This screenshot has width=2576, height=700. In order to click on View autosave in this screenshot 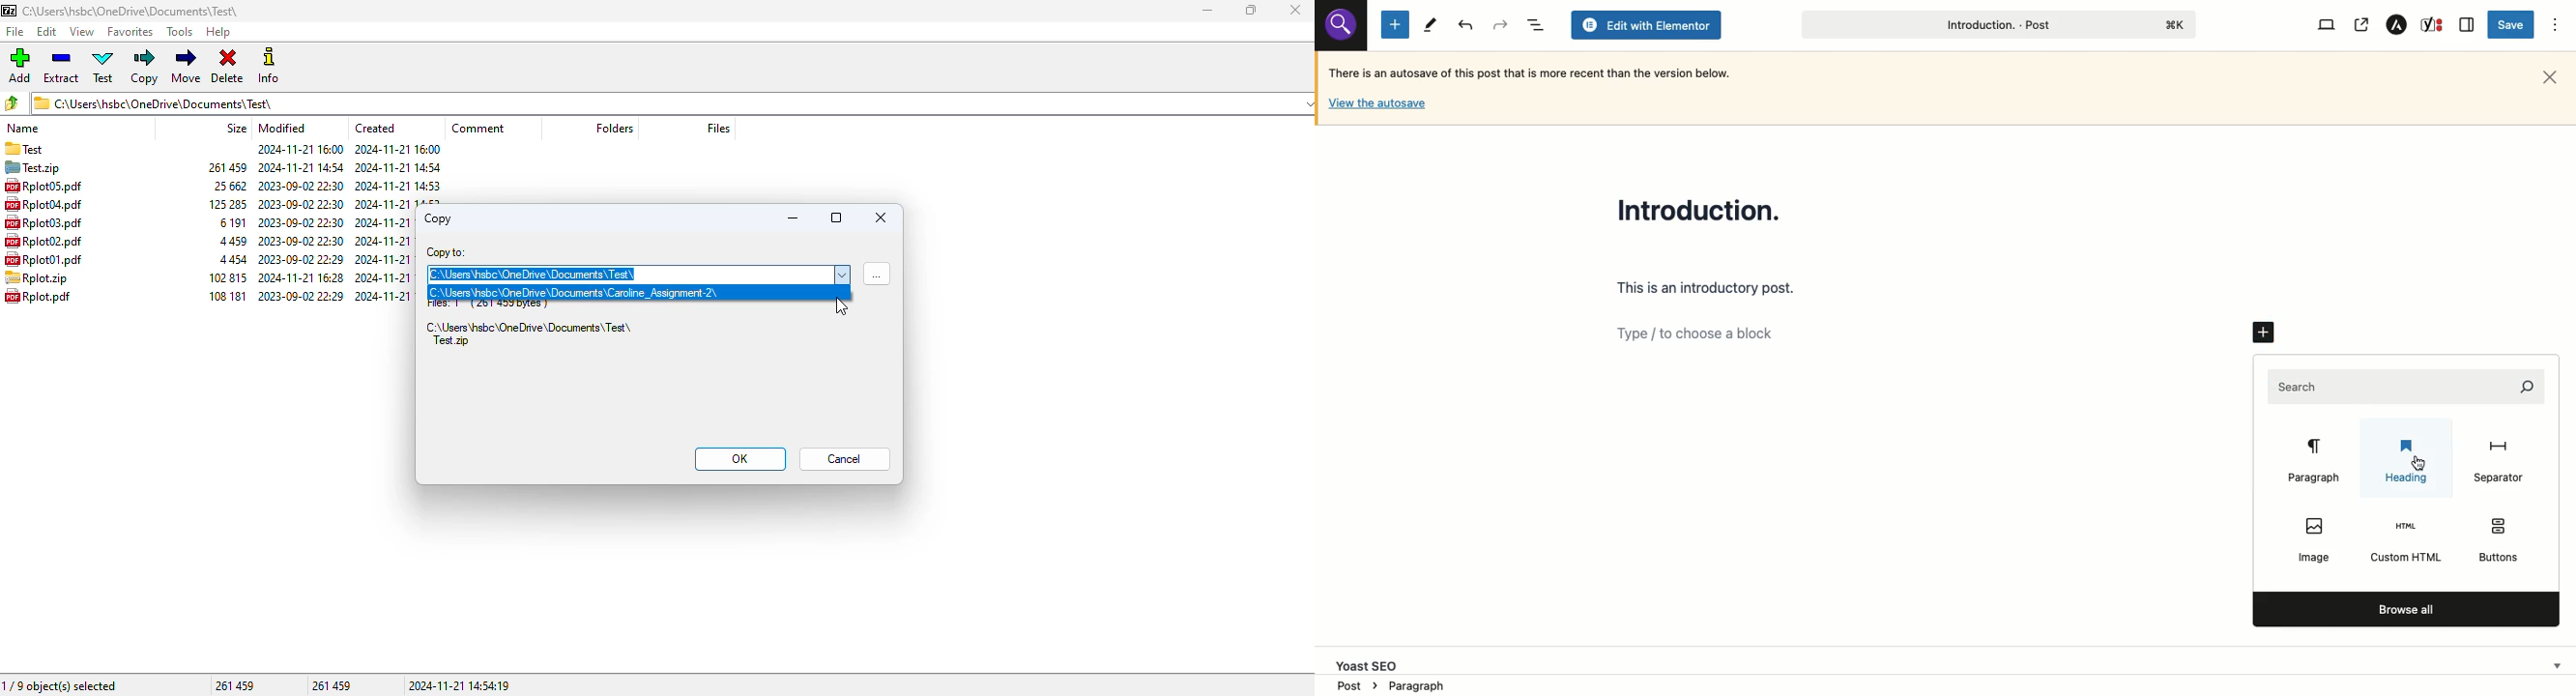, I will do `click(1377, 106)`.